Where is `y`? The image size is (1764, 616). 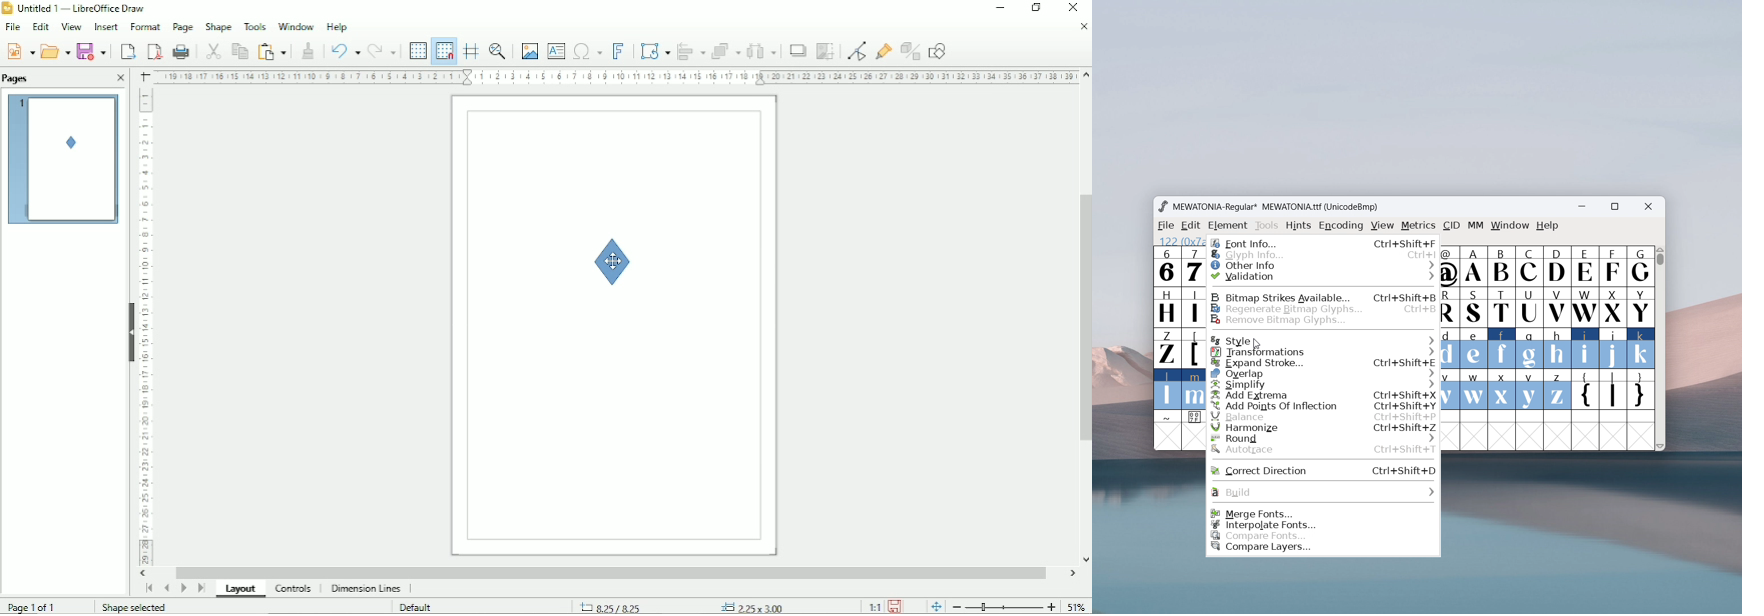 y is located at coordinates (1530, 390).